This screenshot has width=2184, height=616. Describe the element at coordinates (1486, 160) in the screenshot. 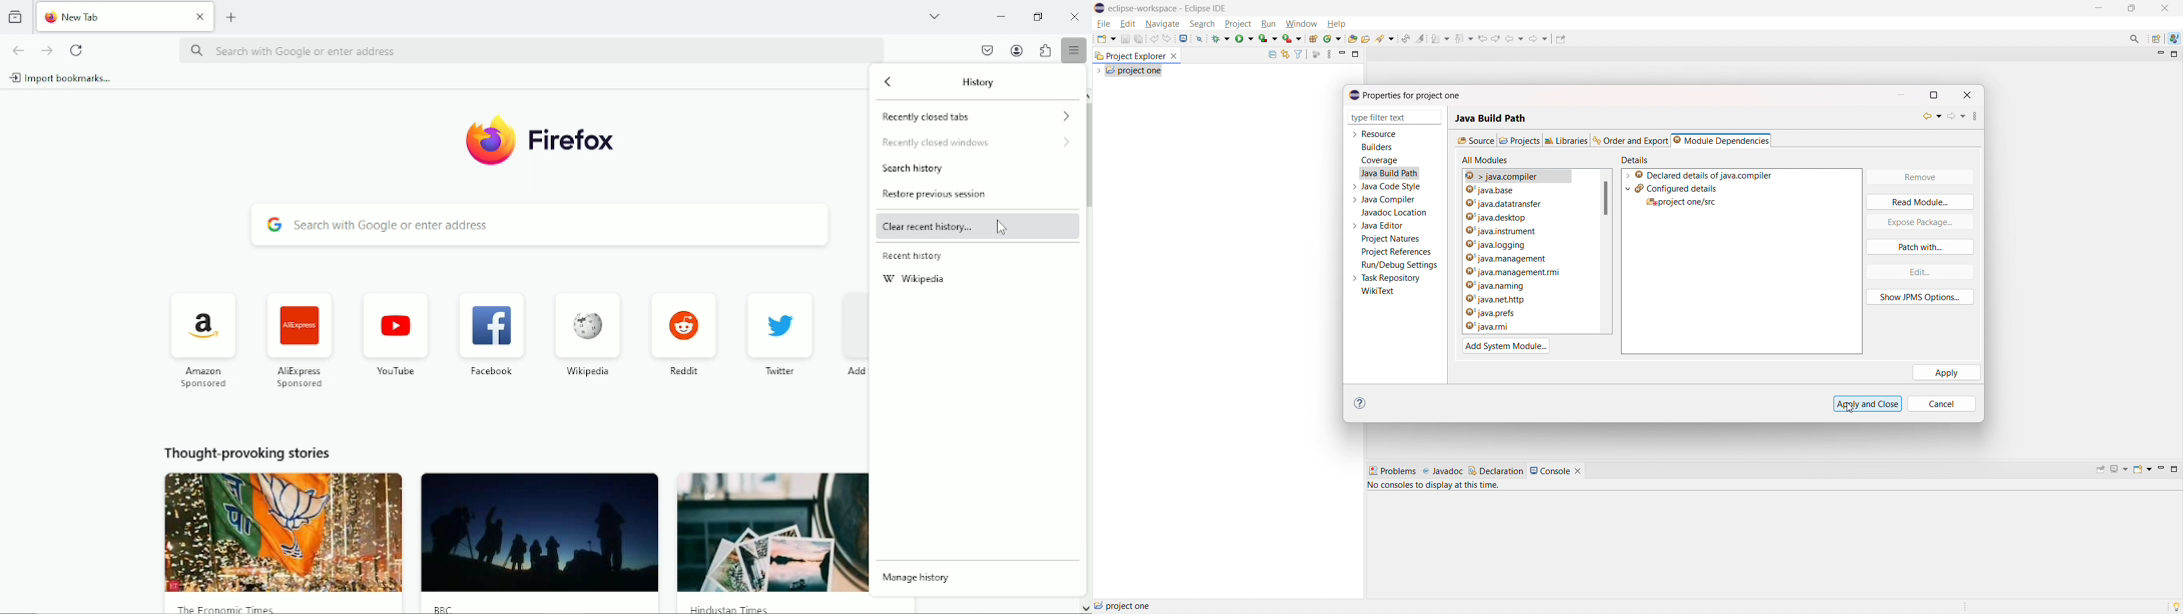

I see `all modules` at that location.